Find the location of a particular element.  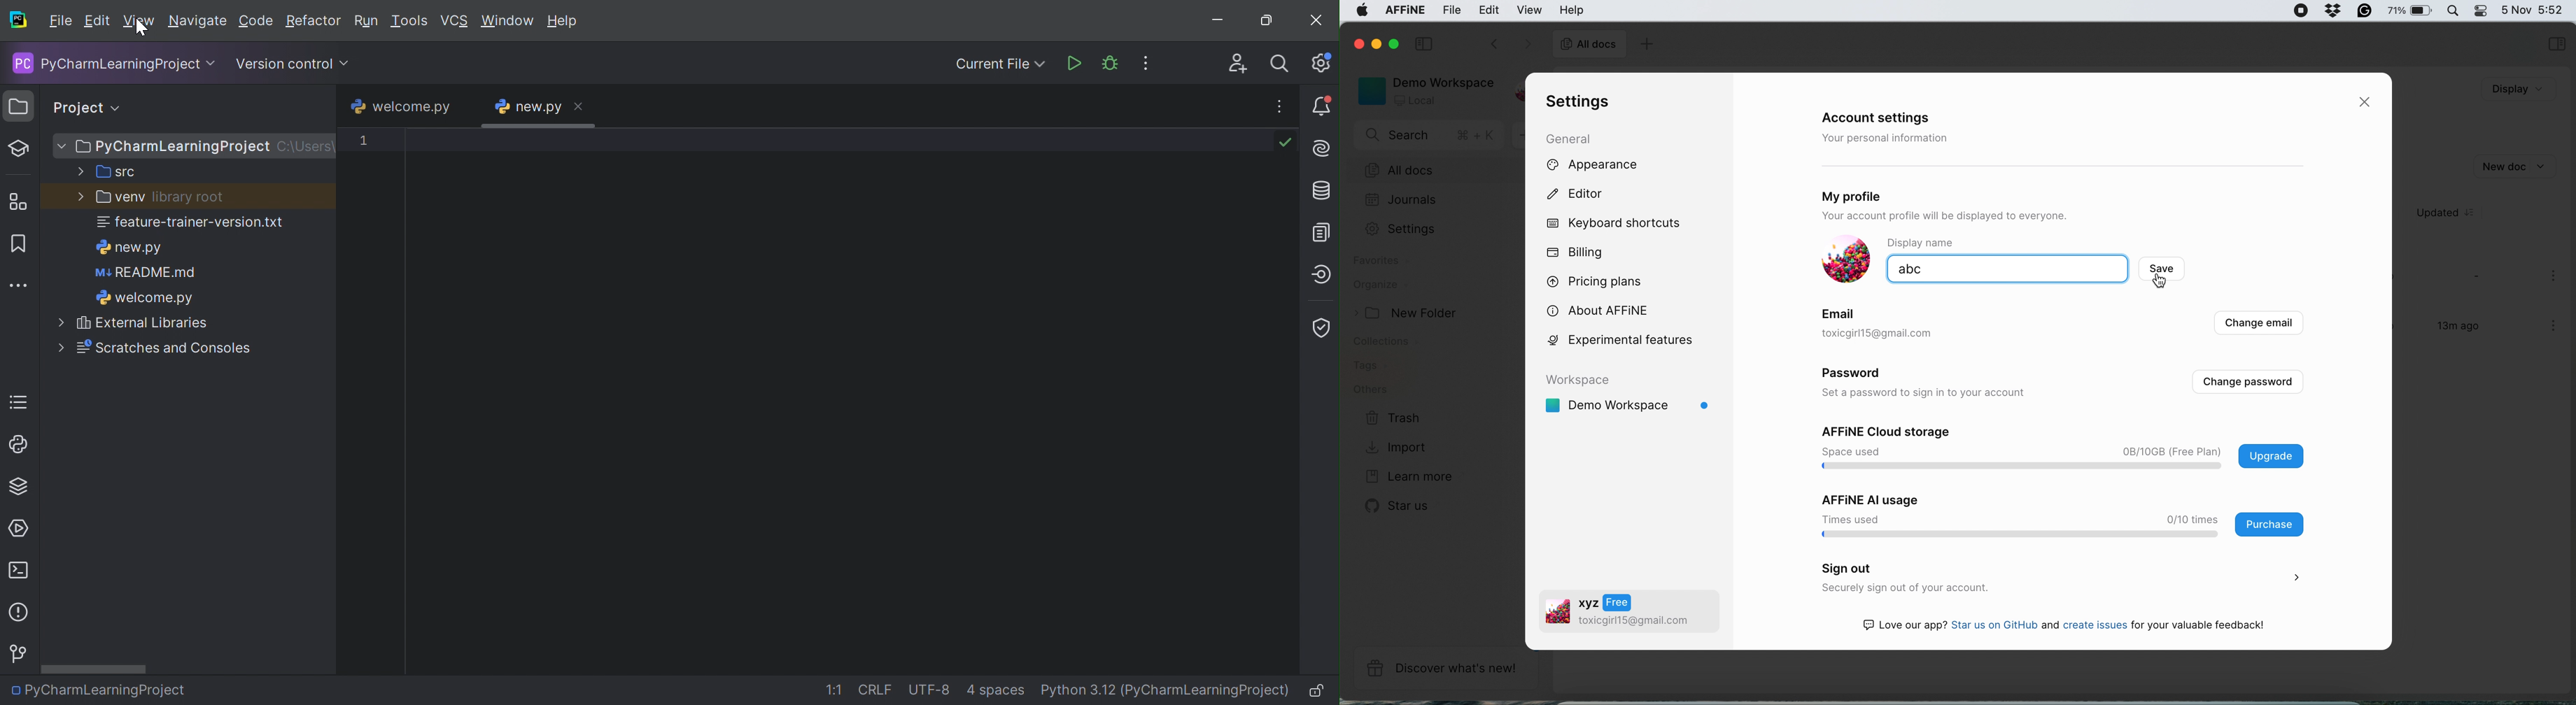

No problems found is located at coordinates (1287, 143).